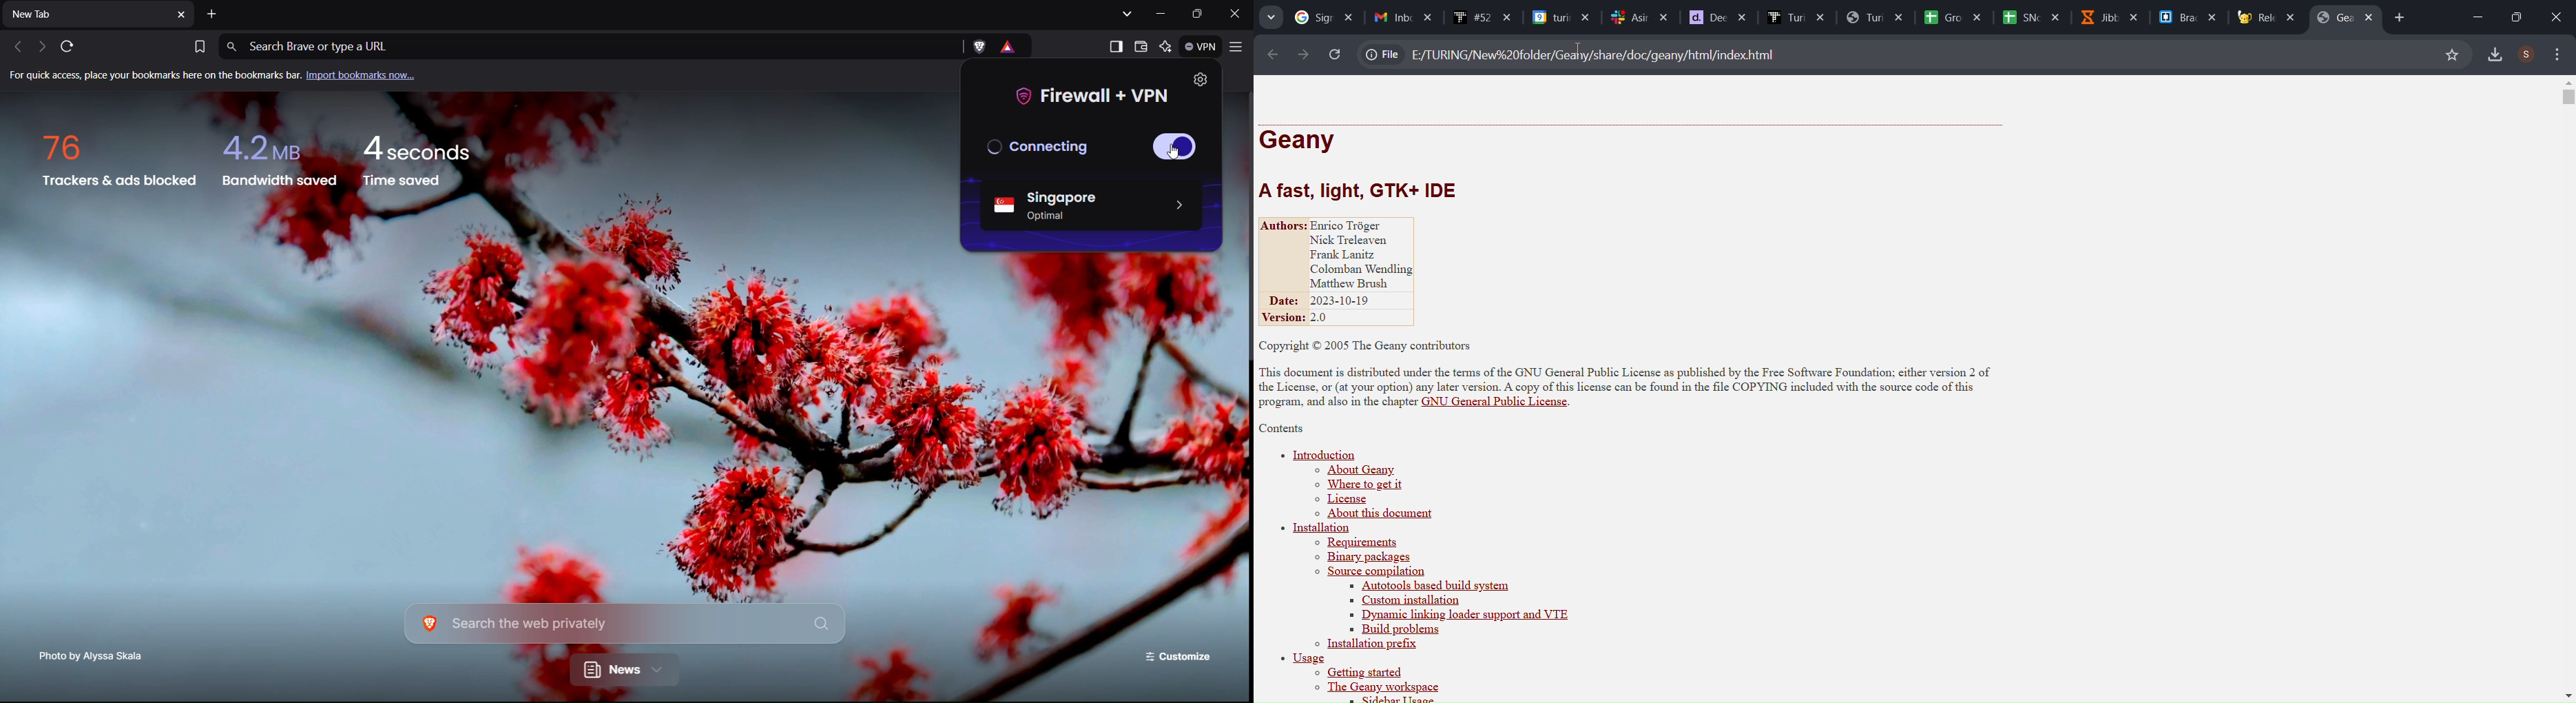 The height and width of the screenshot is (728, 2576). What do you see at coordinates (1164, 46) in the screenshot?
I see `Leo AI` at bounding box center [1164, 46].